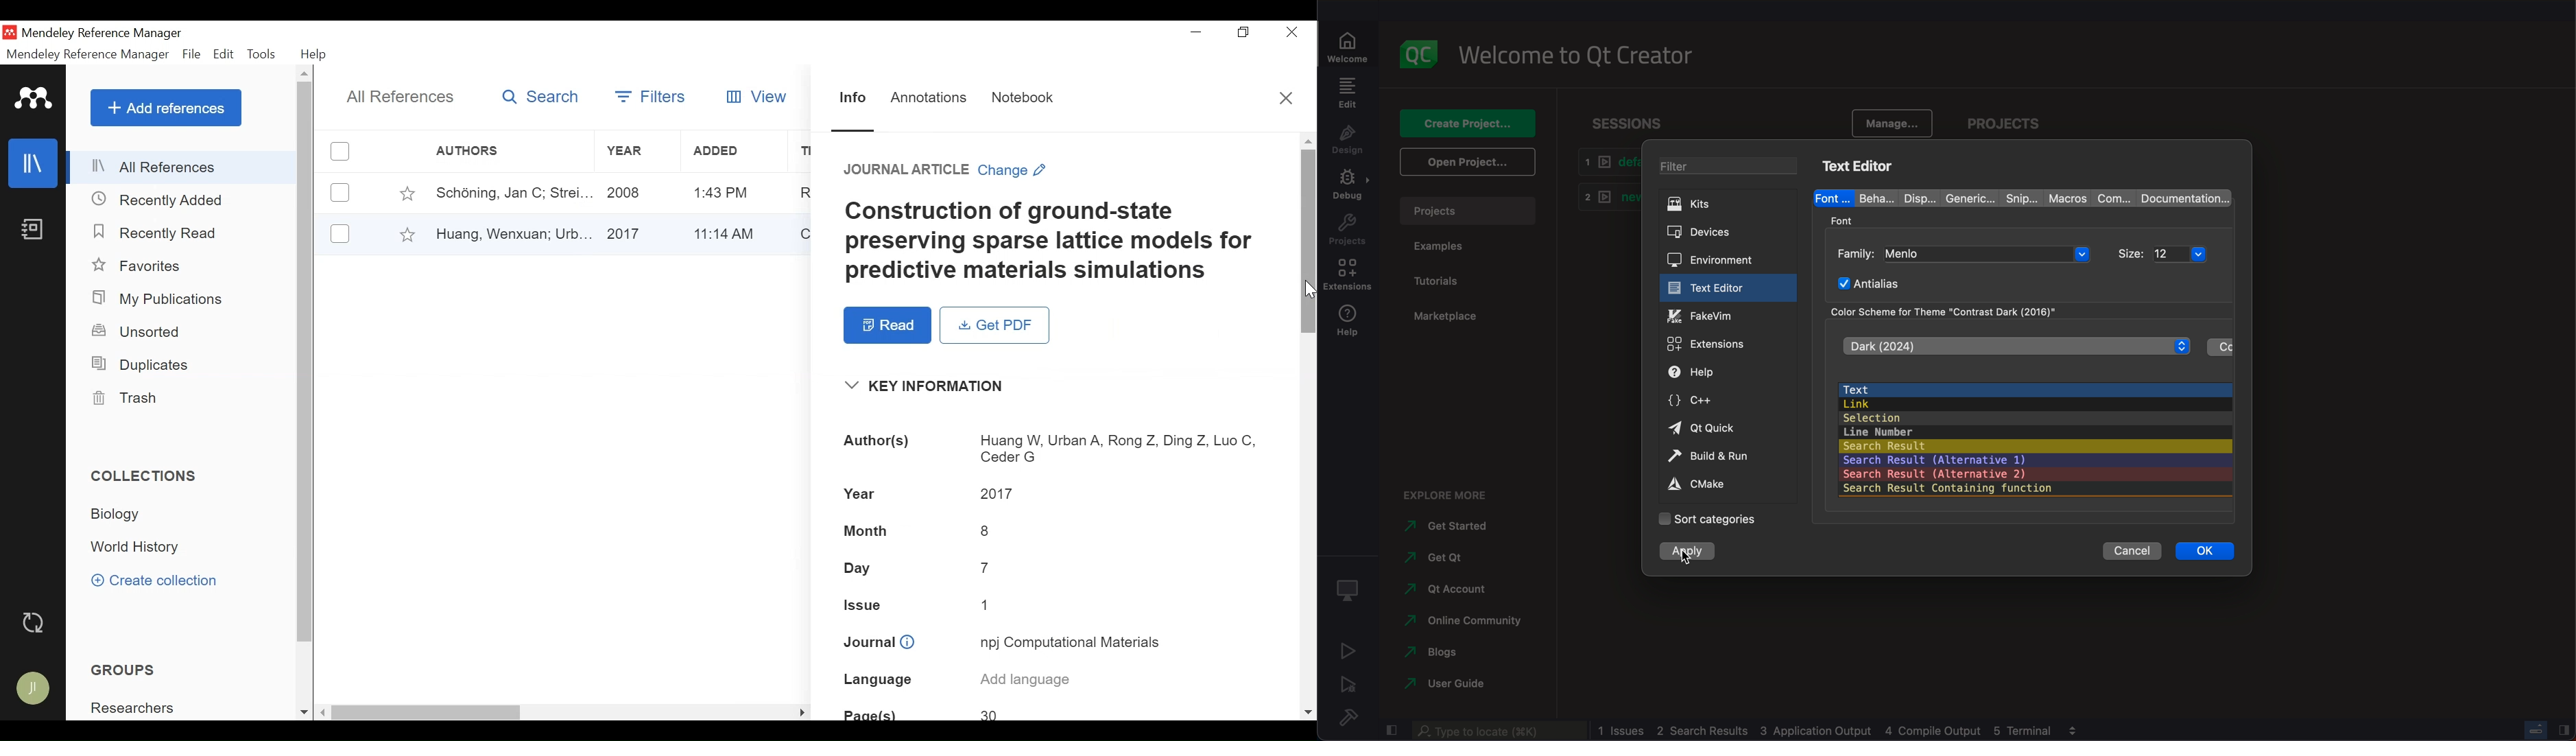 This screenshot has width=2576, height=756. Describe the element at coordinates (340, 152) in the screenshot. I see `(un)select all` at that location.